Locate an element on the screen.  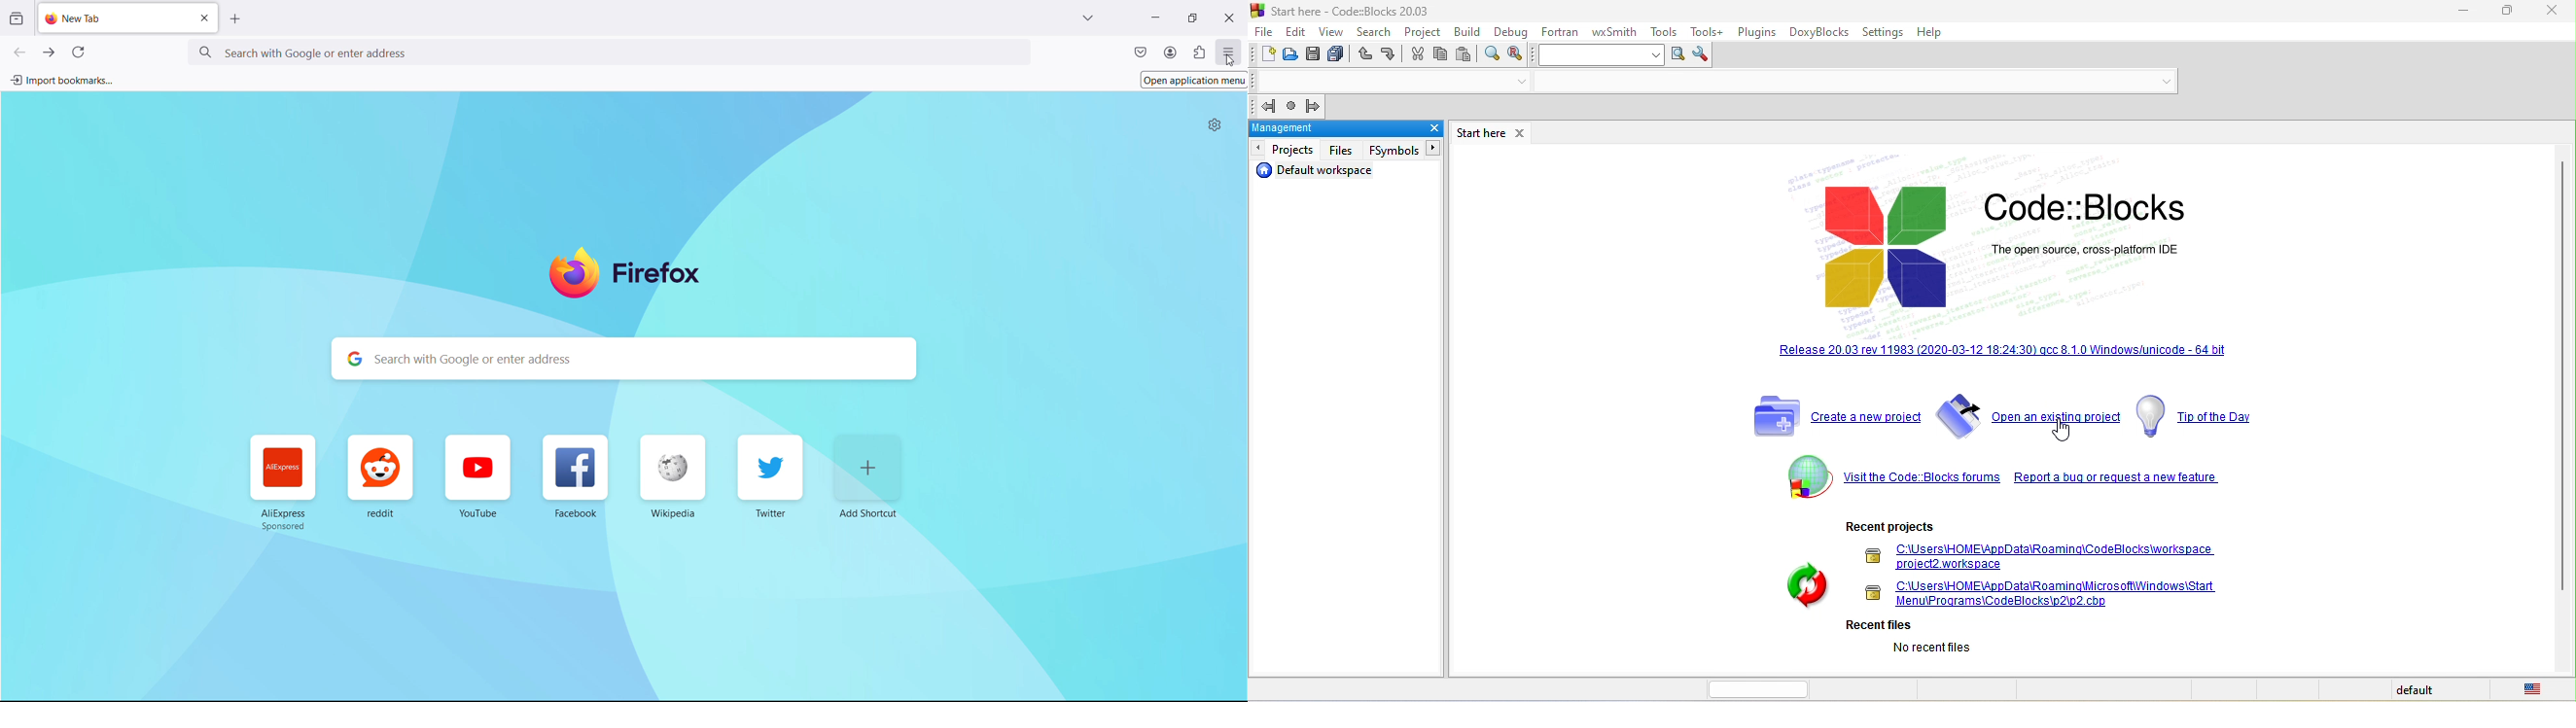
minimize is located at coordinates (1155, 16).